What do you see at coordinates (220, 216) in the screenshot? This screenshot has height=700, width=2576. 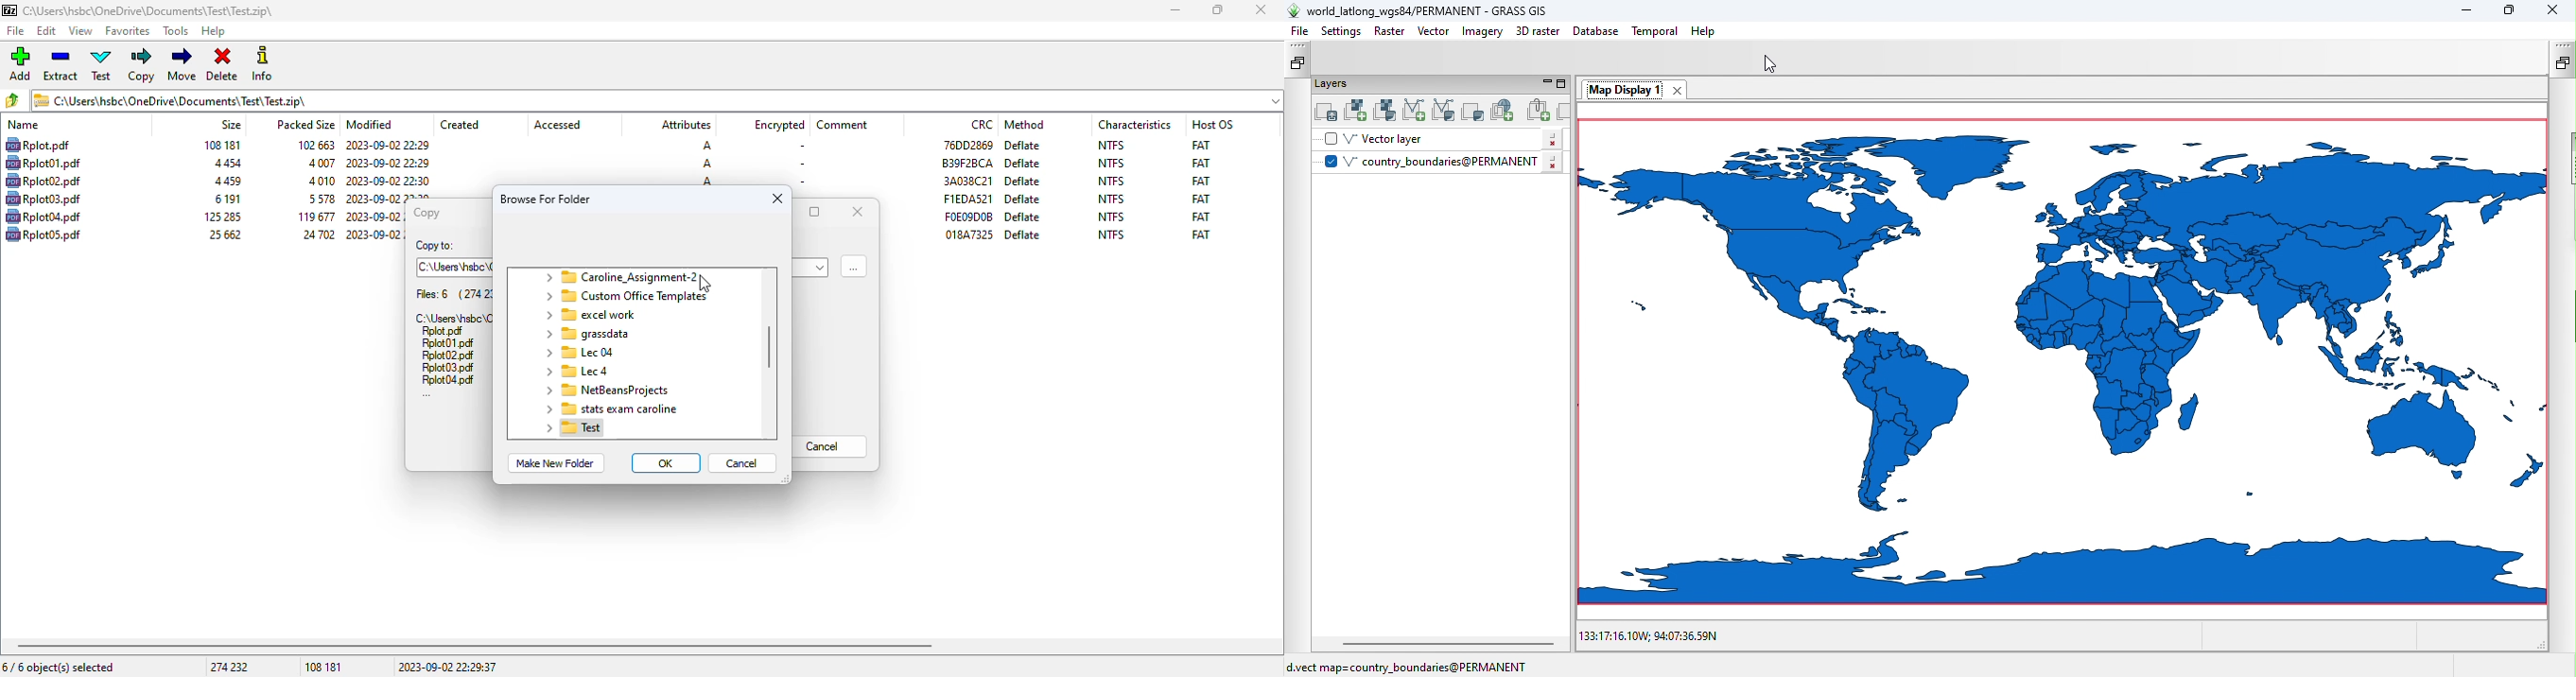 I see `size` at bounding box center [220, 216].